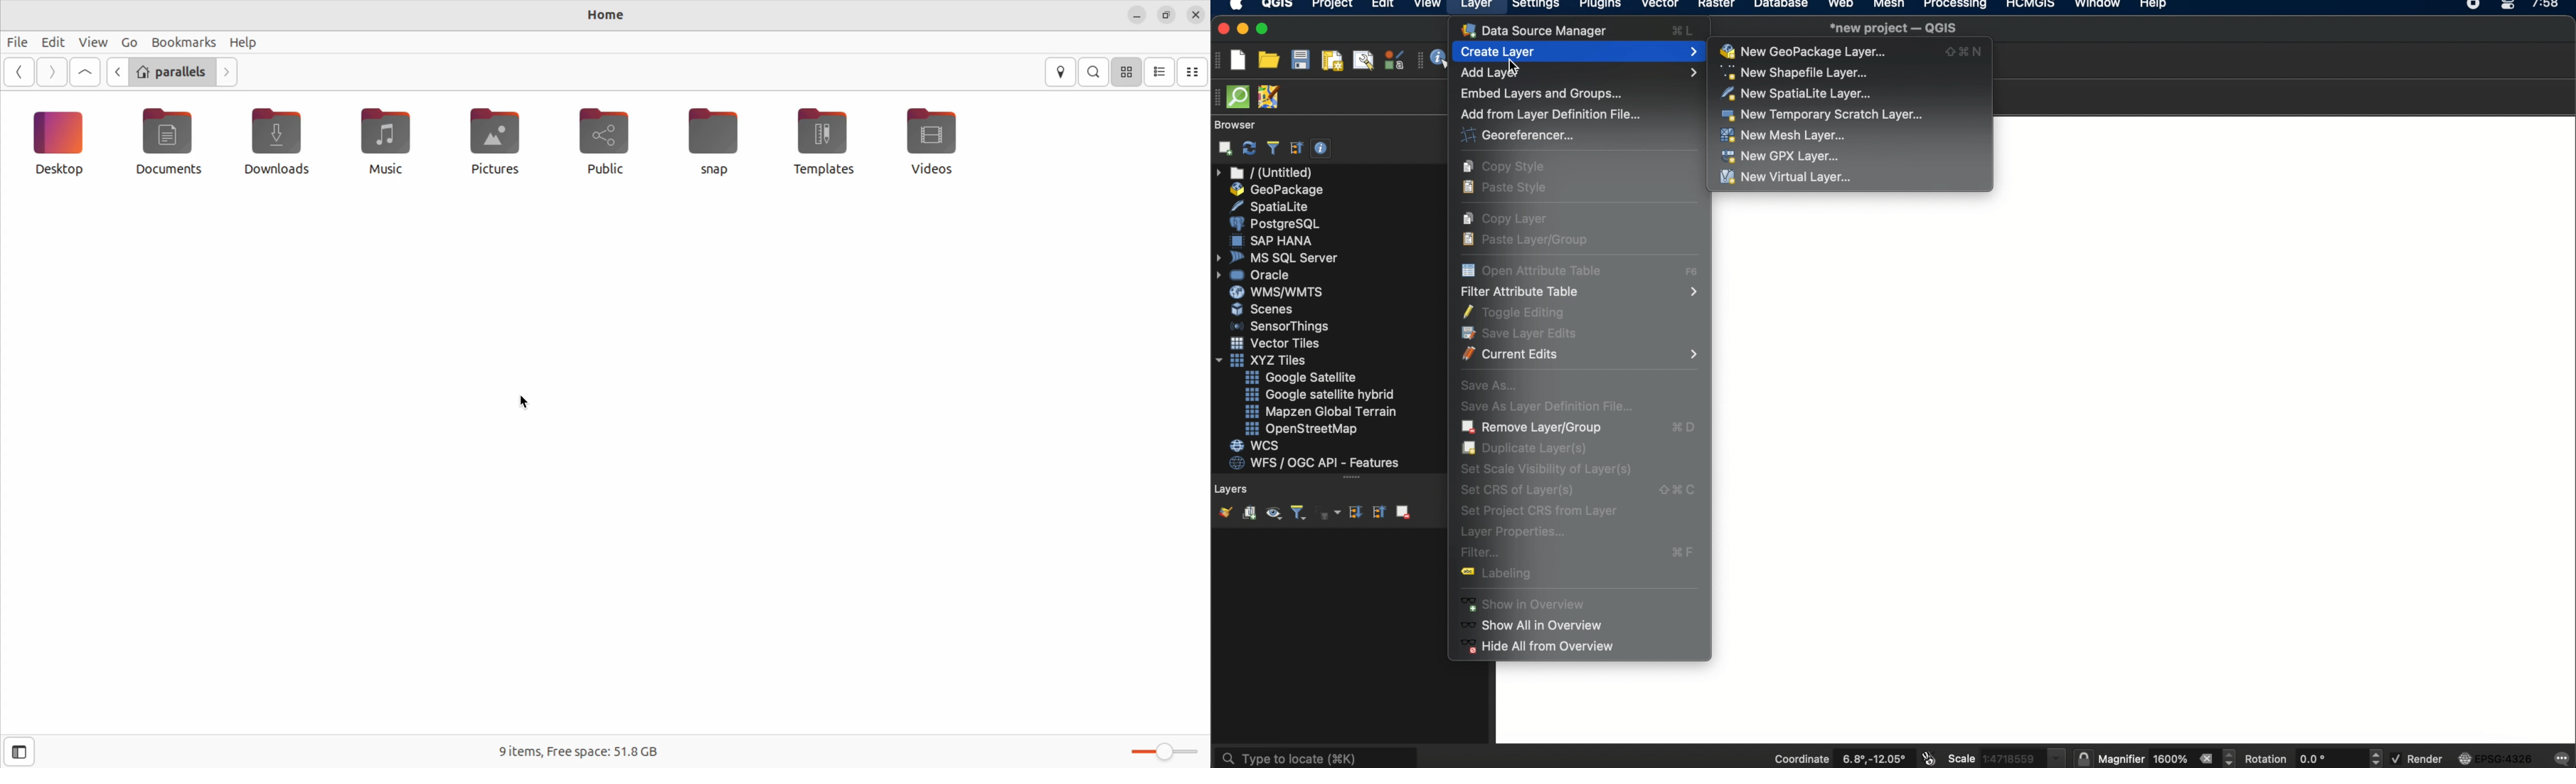 The image size is (2576, 784). What do you see at coordinates (1523, 604) in the screenshot?
I see `show in overview` at bounding box center [1523, 604].